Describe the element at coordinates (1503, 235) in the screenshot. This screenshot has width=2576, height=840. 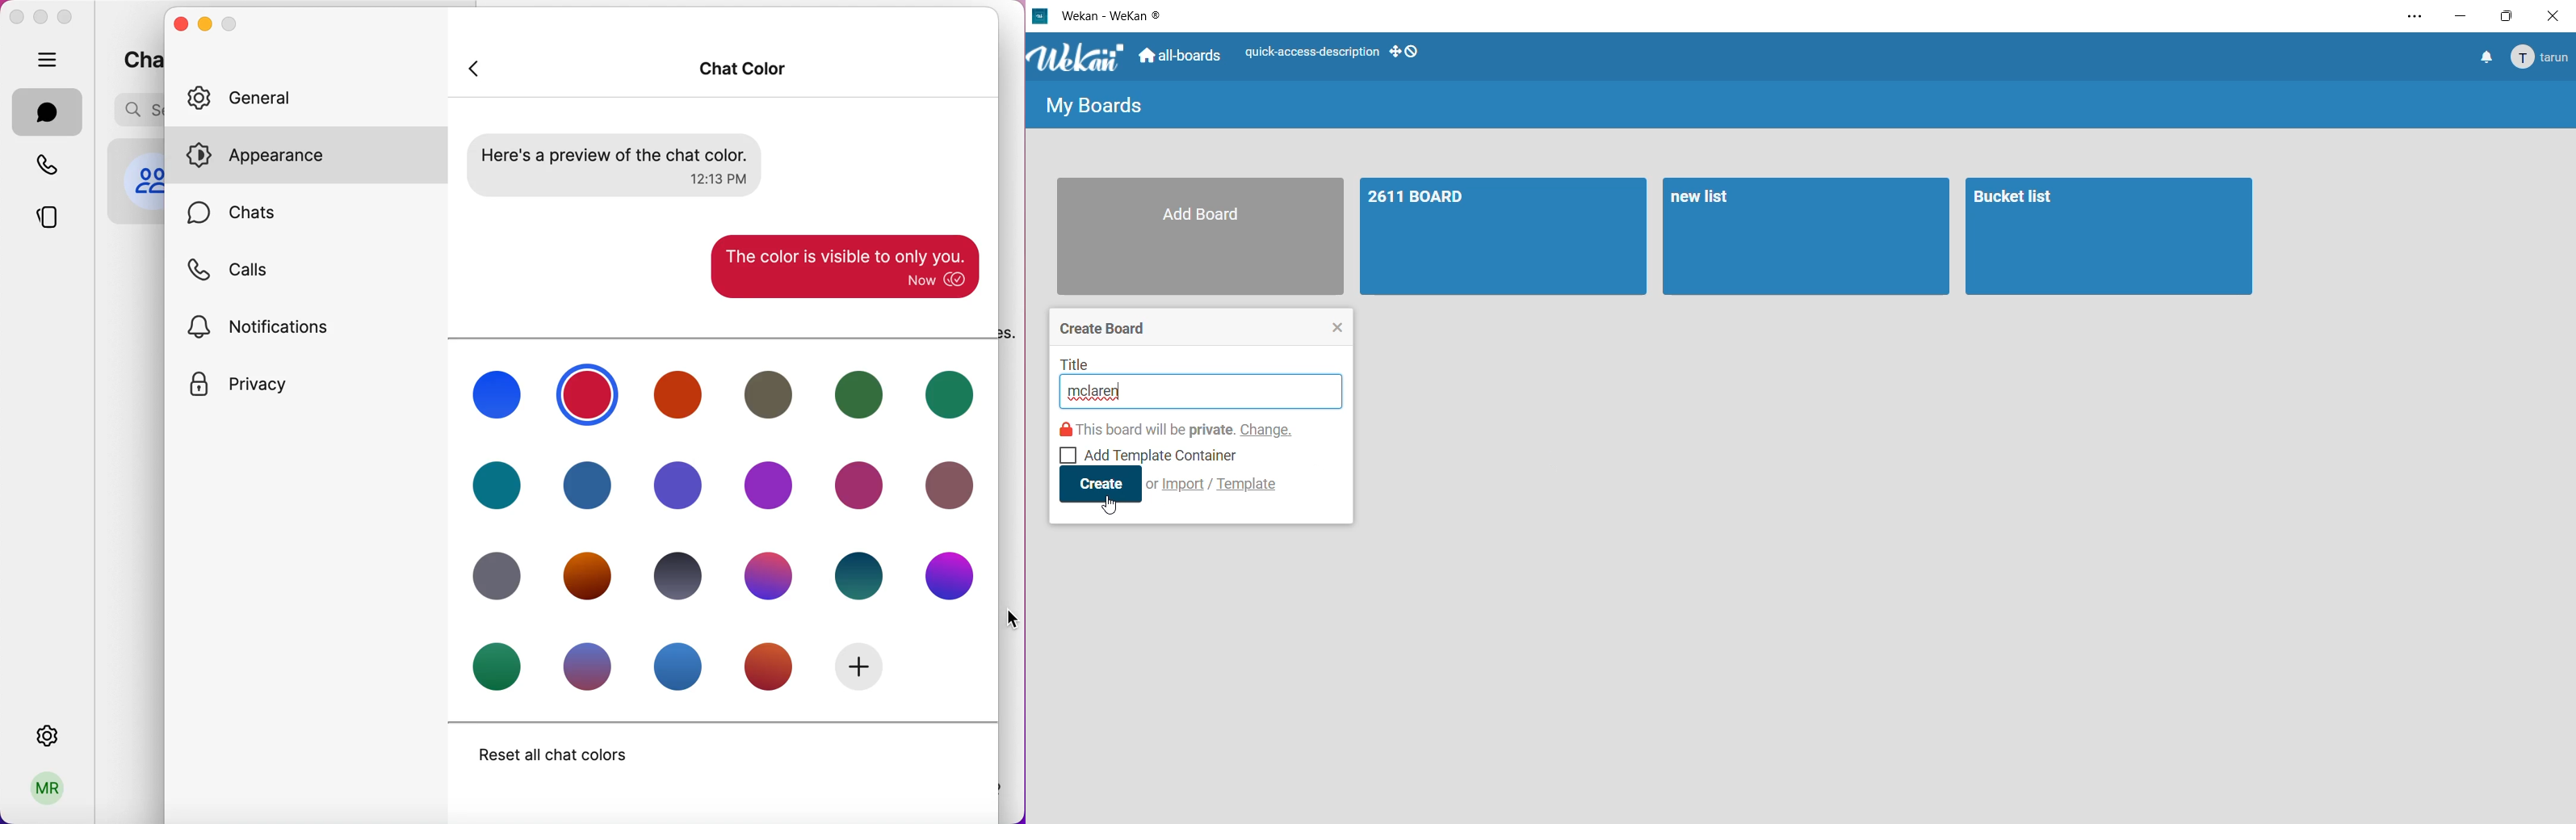
I see `board 1` at that location.